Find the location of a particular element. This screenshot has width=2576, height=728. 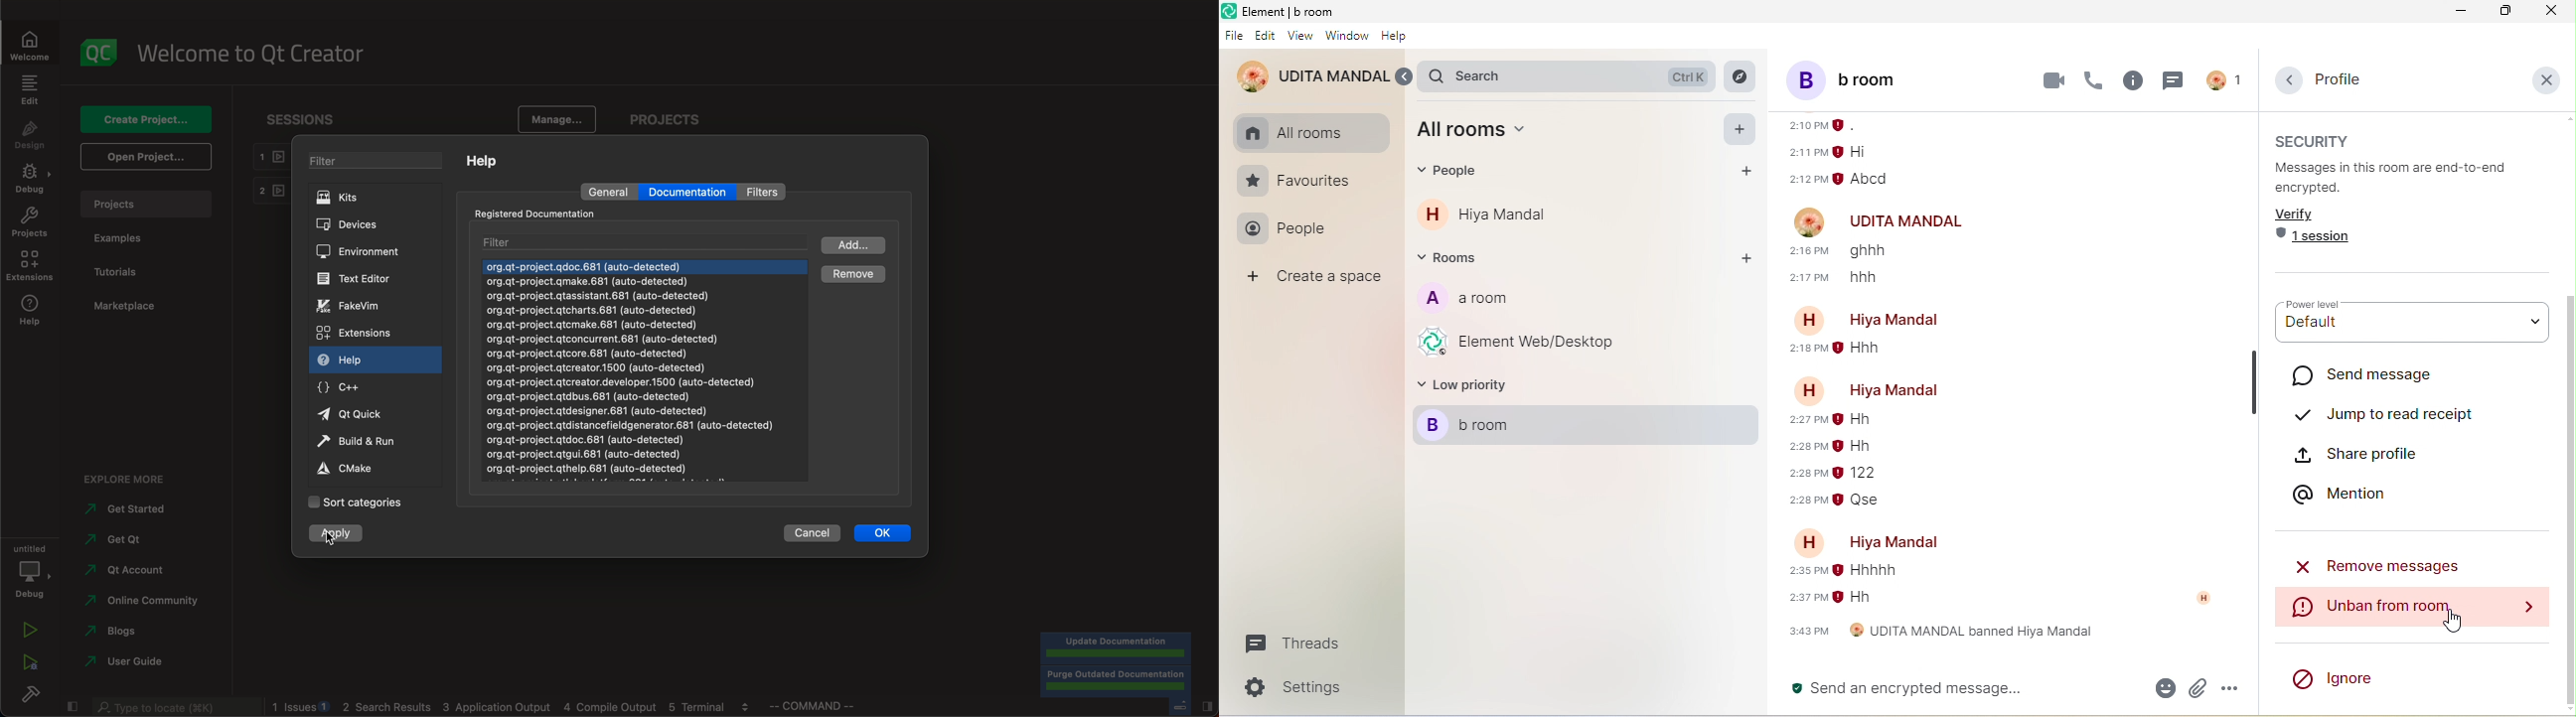

view is located at coordinates (1302, 35).